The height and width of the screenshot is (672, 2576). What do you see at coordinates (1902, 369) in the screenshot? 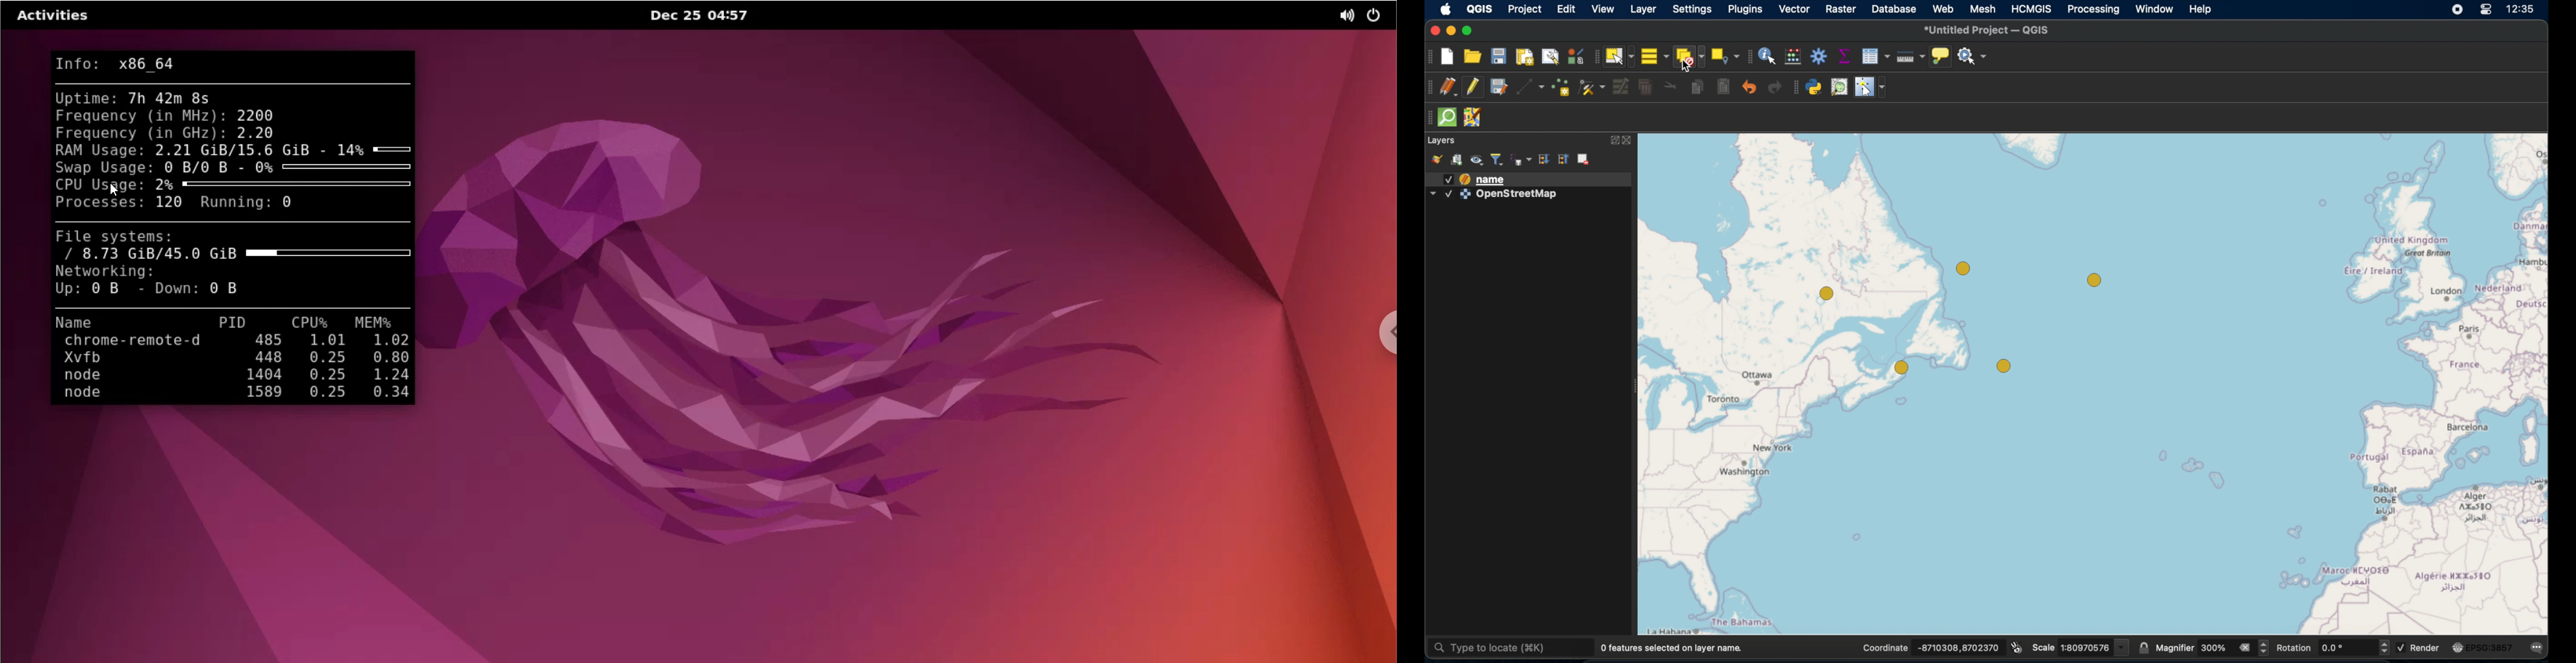
I see `unselected point` at bounding box center [1902, 369].